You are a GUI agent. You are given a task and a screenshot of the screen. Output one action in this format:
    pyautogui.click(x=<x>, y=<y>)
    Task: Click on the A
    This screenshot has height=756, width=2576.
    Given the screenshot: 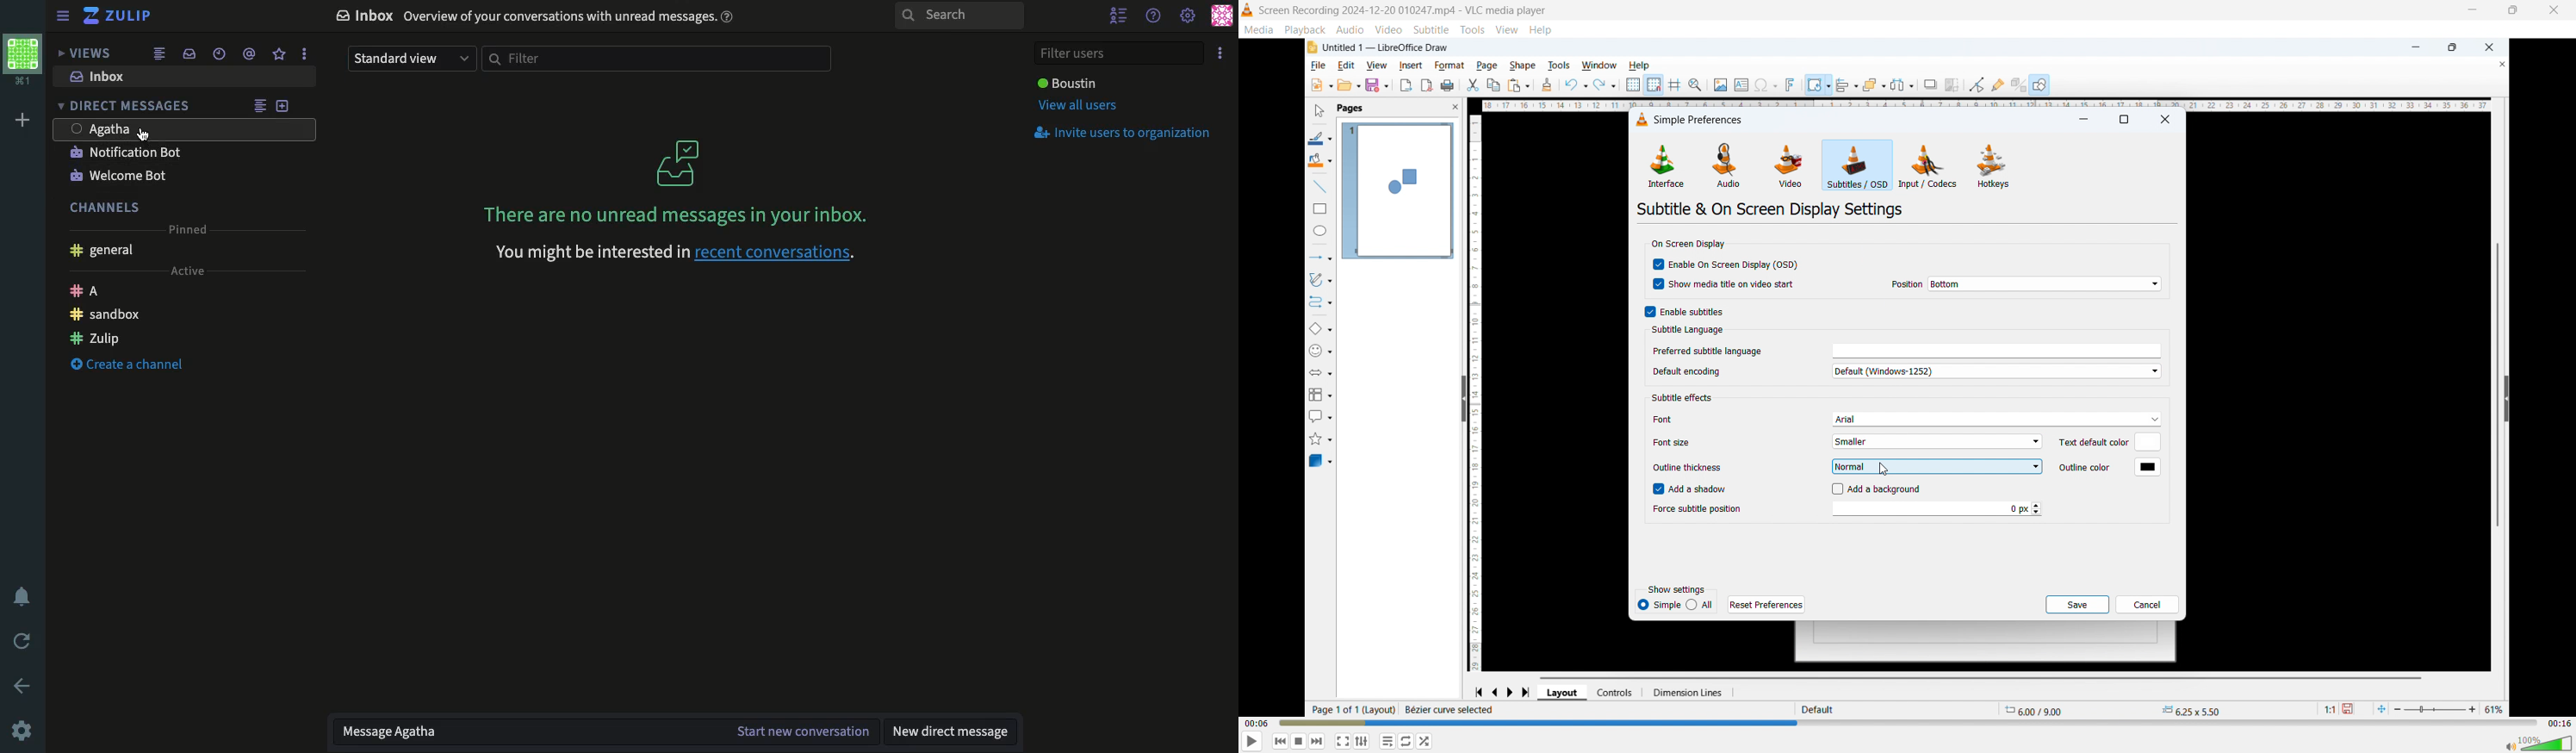 What is the action you would take?
    pyautogui.click(x=85, y=291)
    